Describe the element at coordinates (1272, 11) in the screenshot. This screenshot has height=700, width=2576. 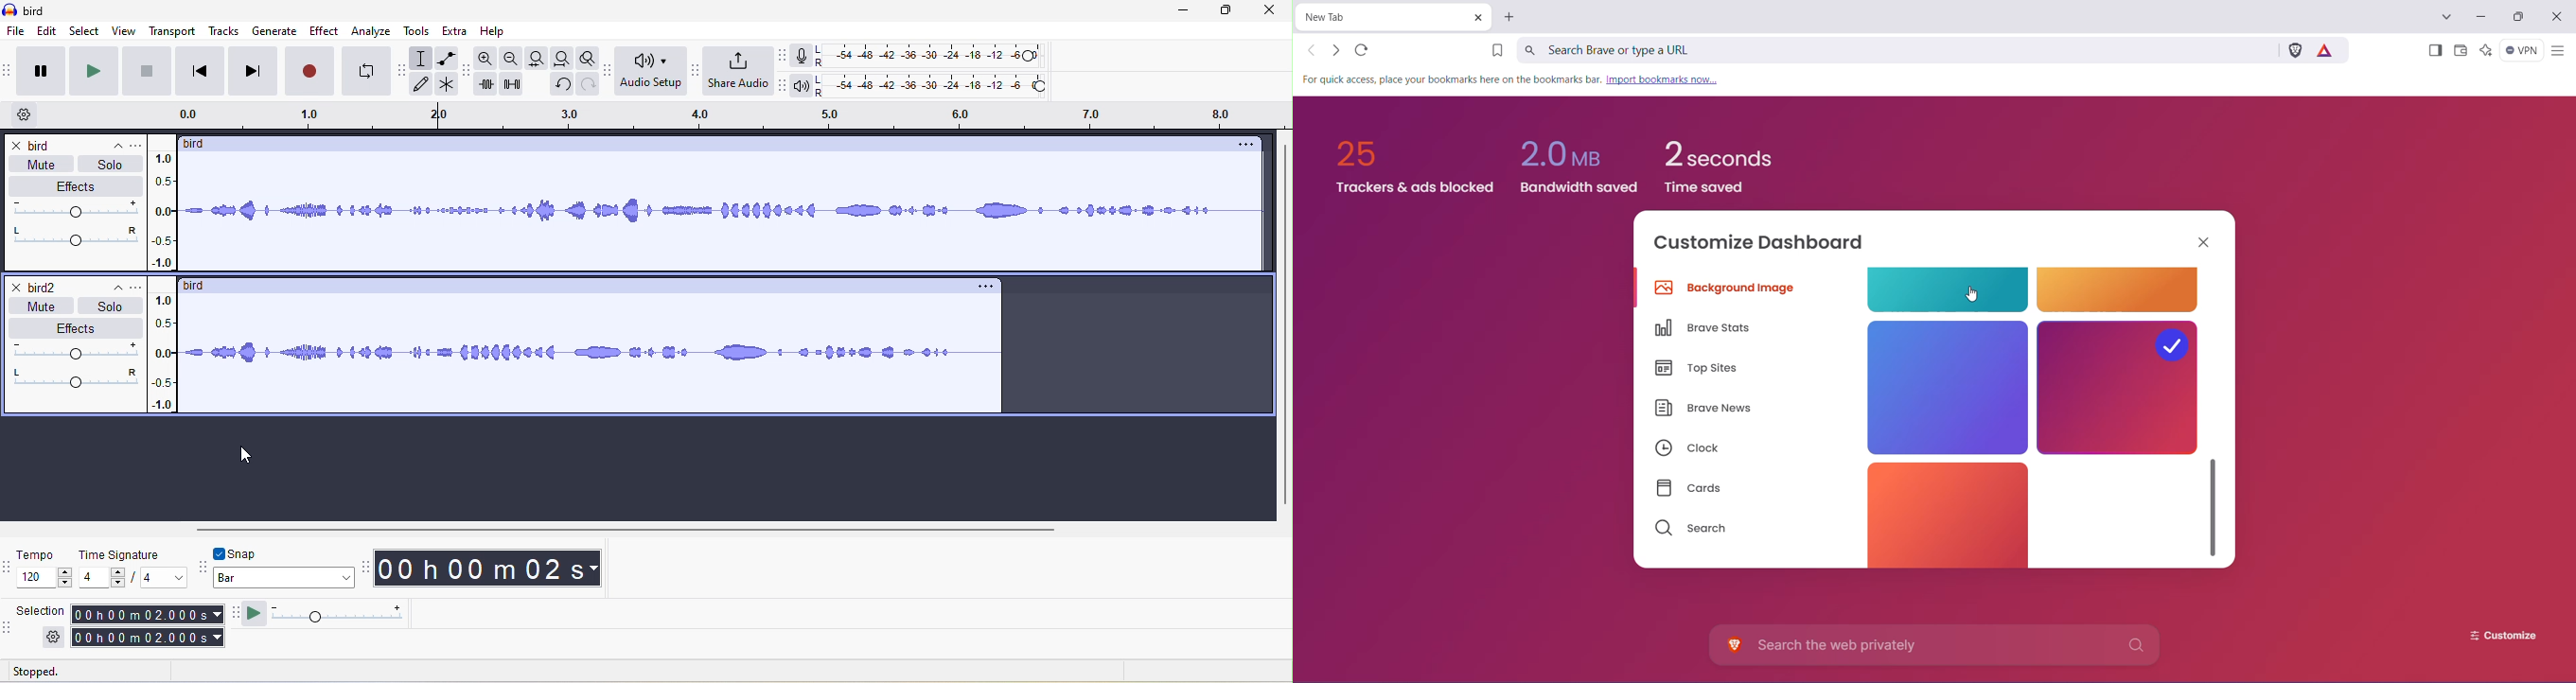
I see `close` at that location.